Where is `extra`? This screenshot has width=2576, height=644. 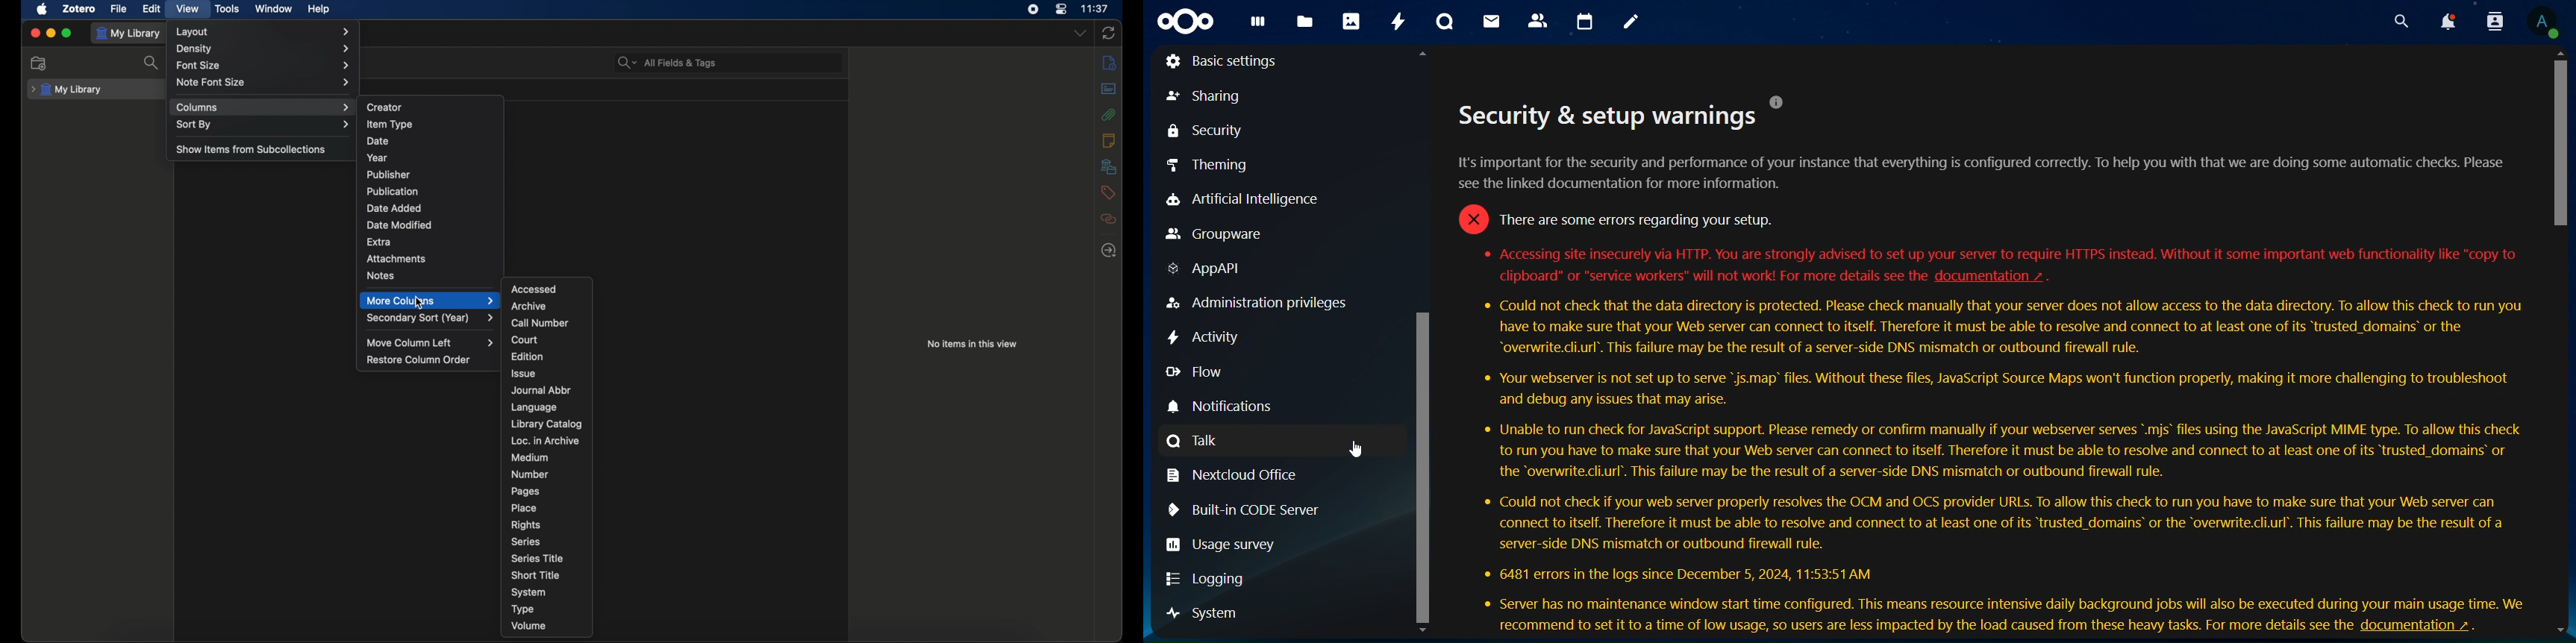 extra is located at coordinates (379, 241).